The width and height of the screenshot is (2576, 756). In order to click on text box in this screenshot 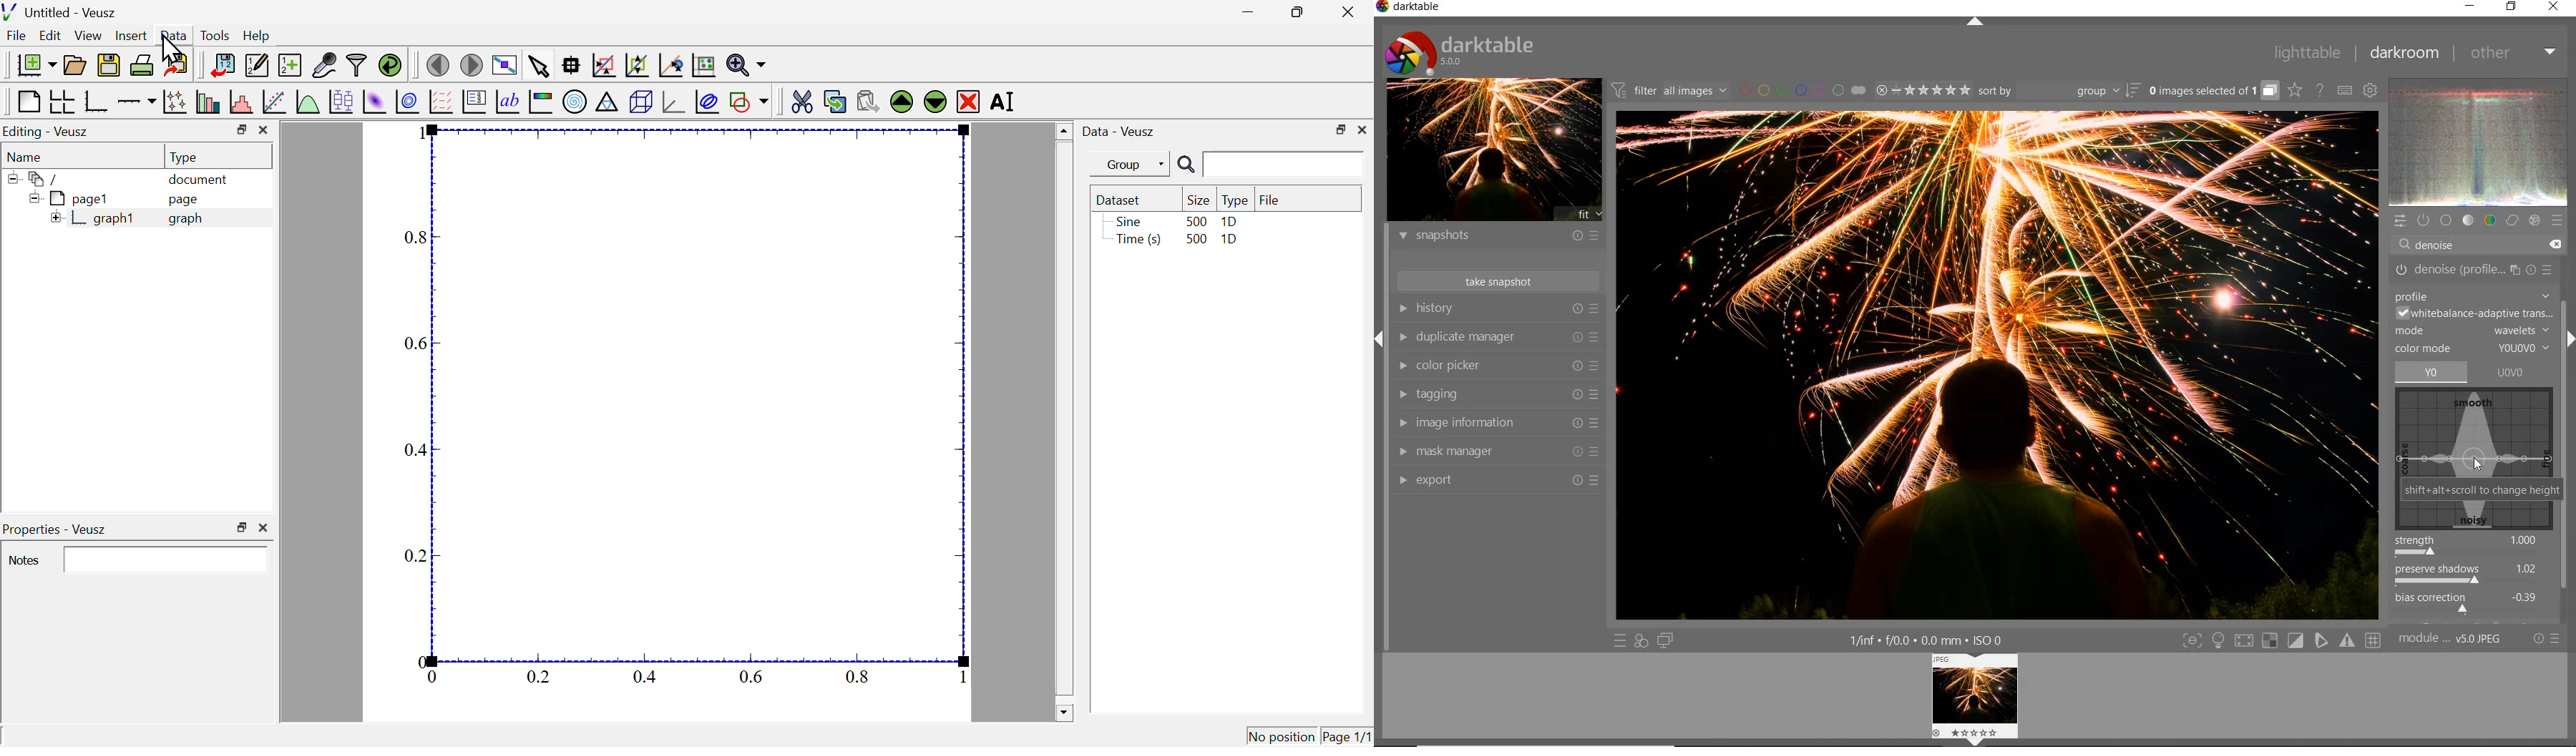, I will do `click(168, 559)`.